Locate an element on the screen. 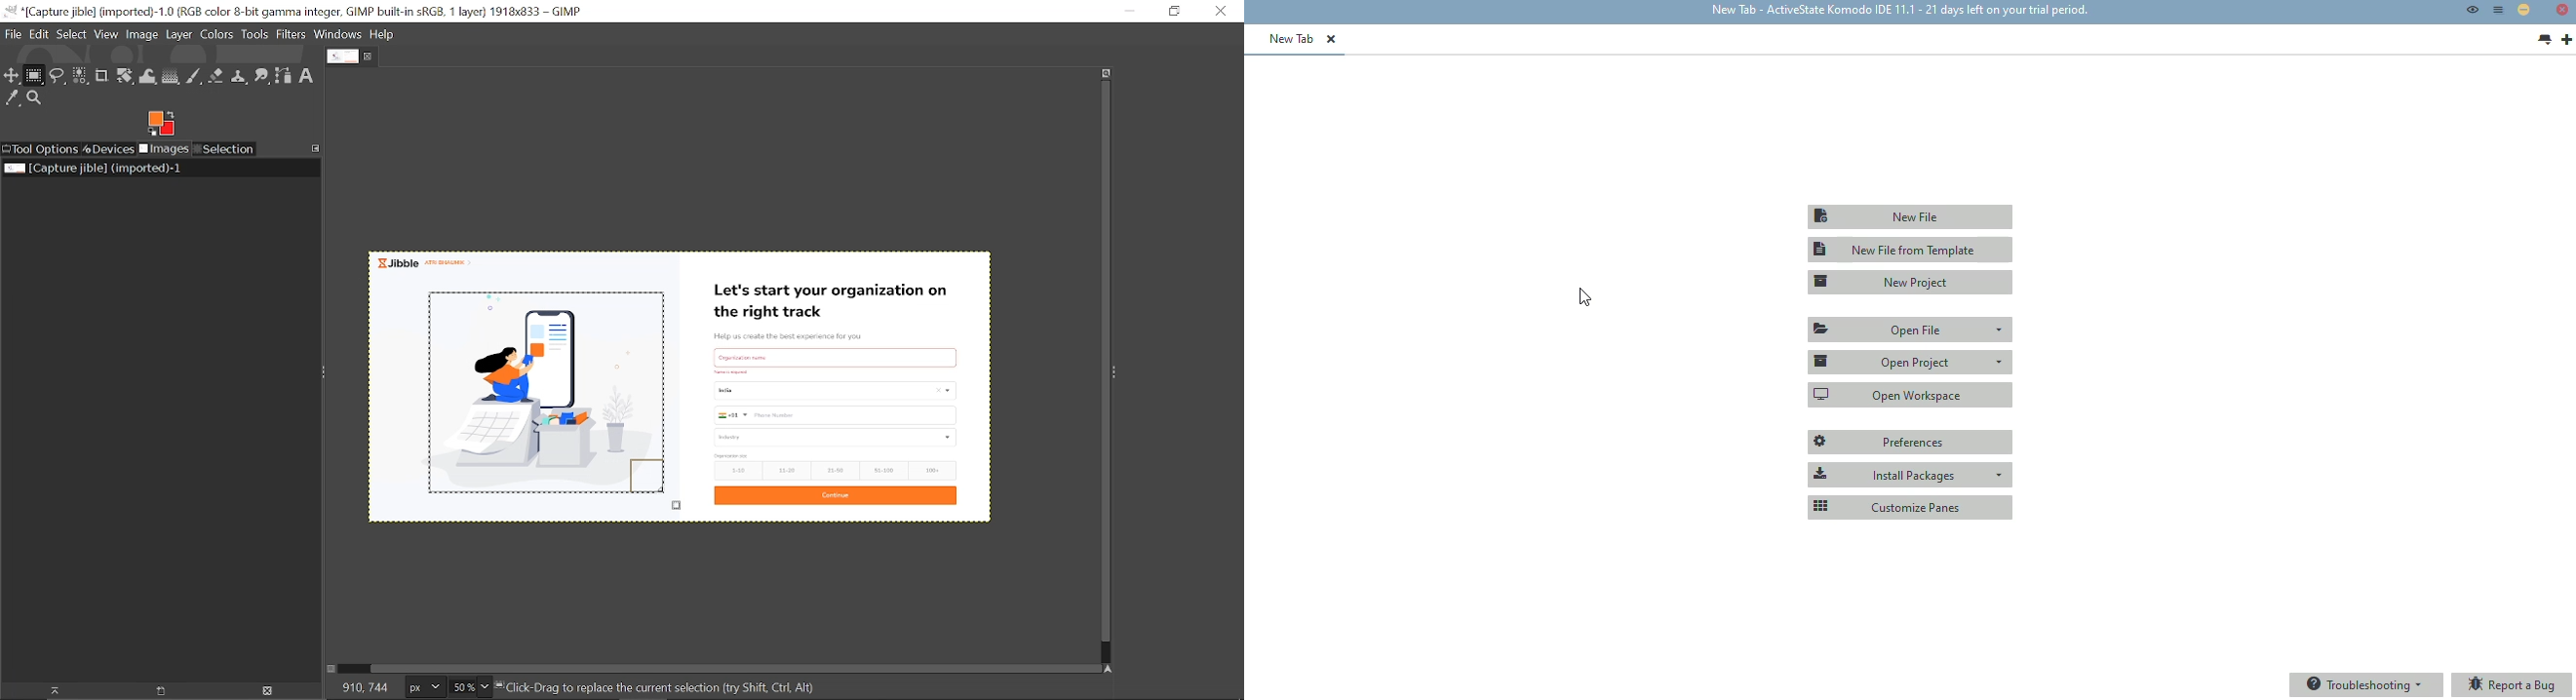 This screenshot has height=700, width=2576. Windows is located at coordinates (337, 35).